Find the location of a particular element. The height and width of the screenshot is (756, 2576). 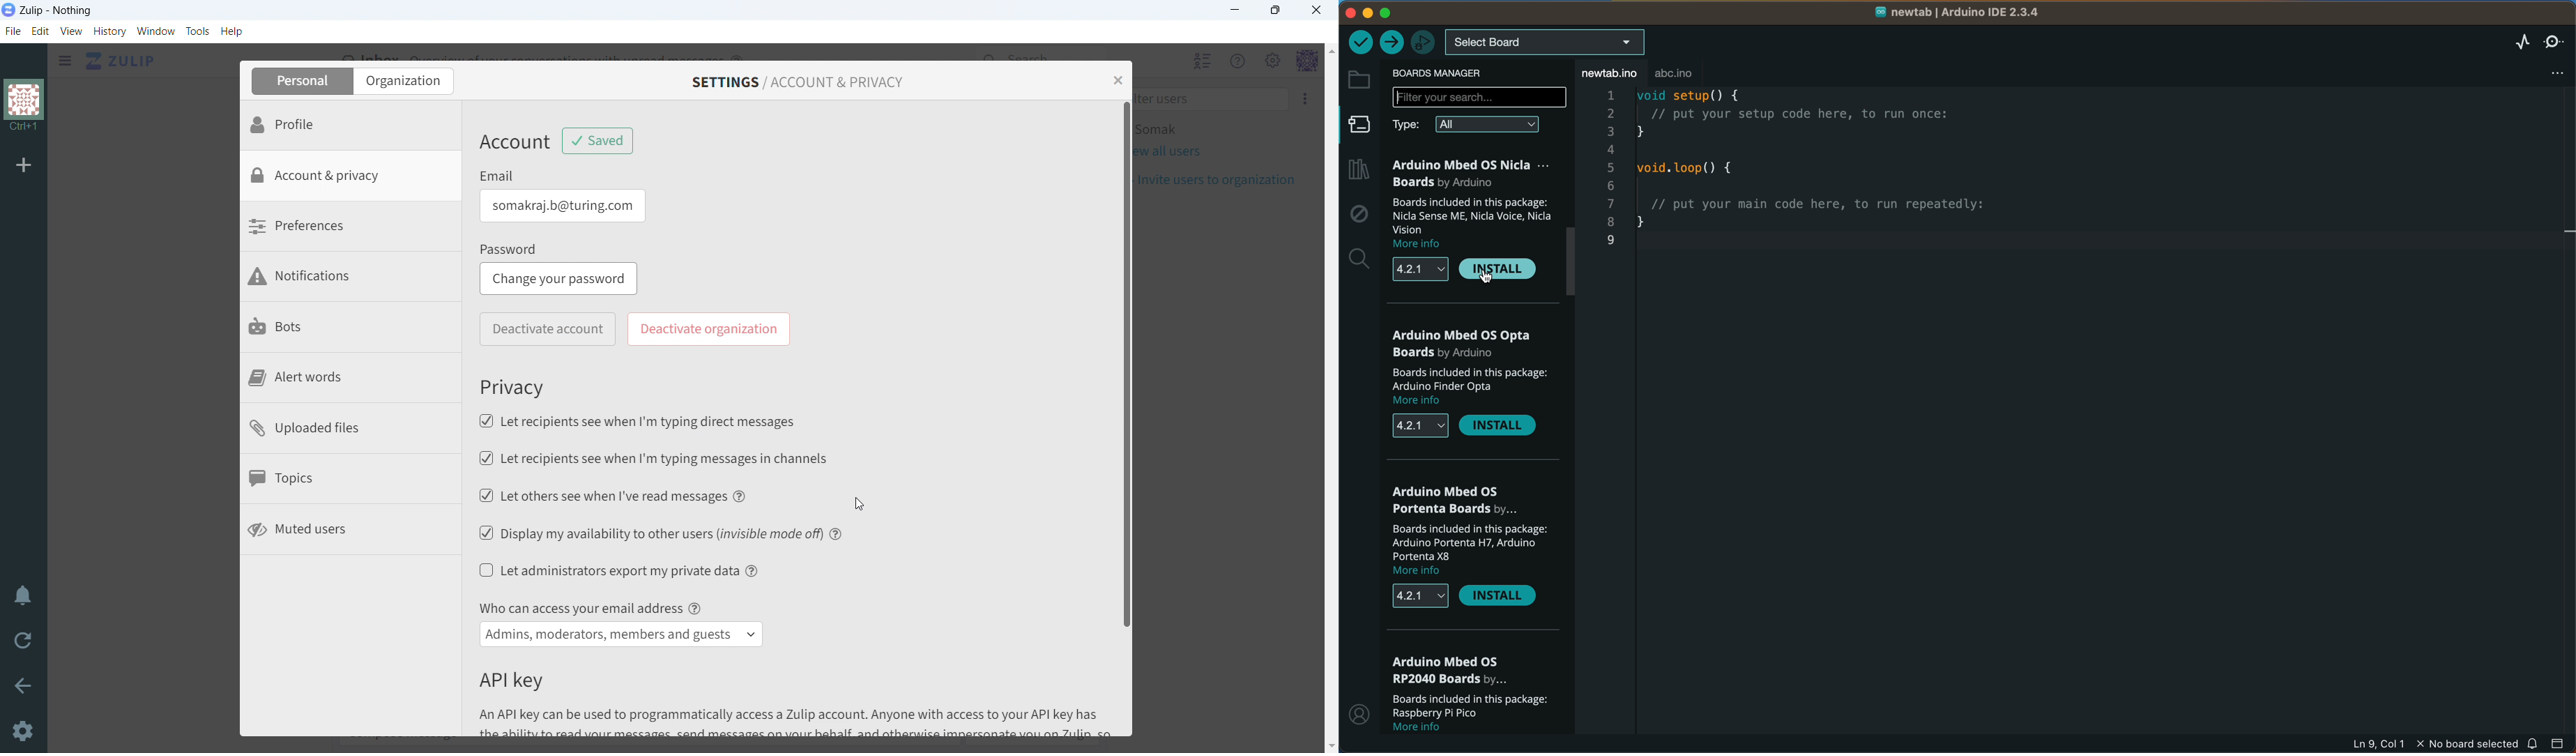

preferences is located at coordinates (349, 228).